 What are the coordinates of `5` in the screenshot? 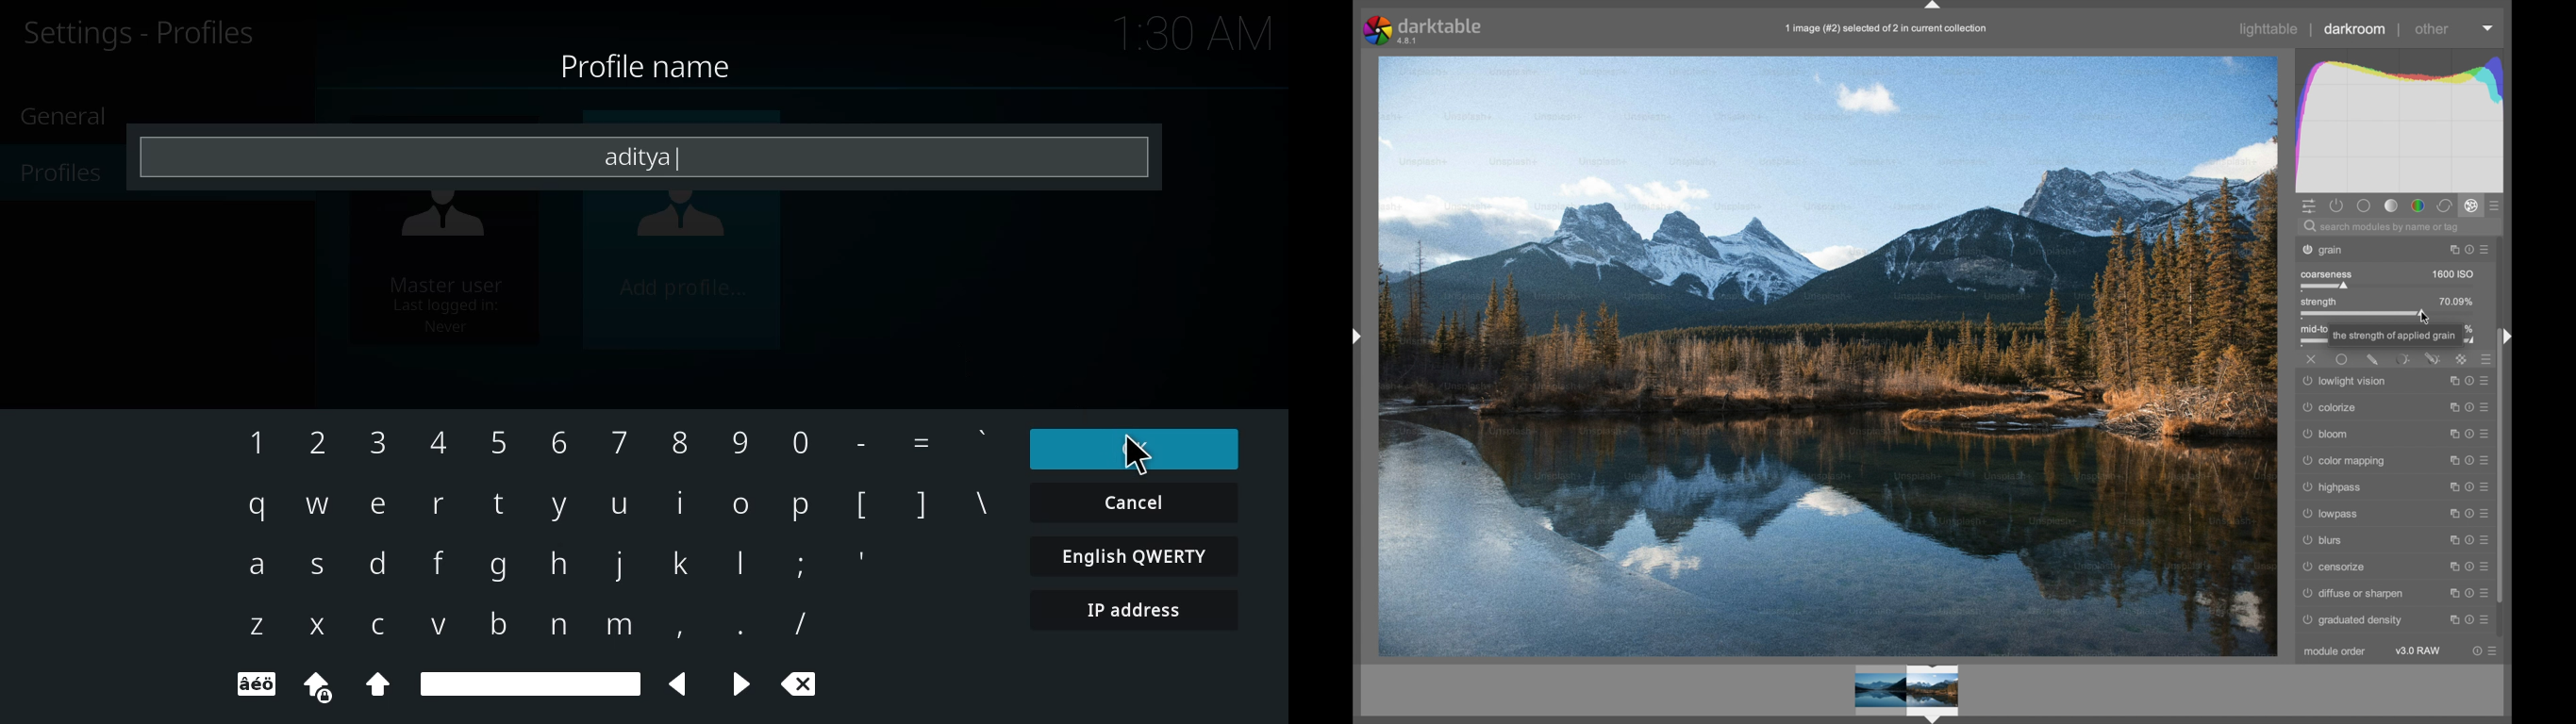 It's located at (498, 445).